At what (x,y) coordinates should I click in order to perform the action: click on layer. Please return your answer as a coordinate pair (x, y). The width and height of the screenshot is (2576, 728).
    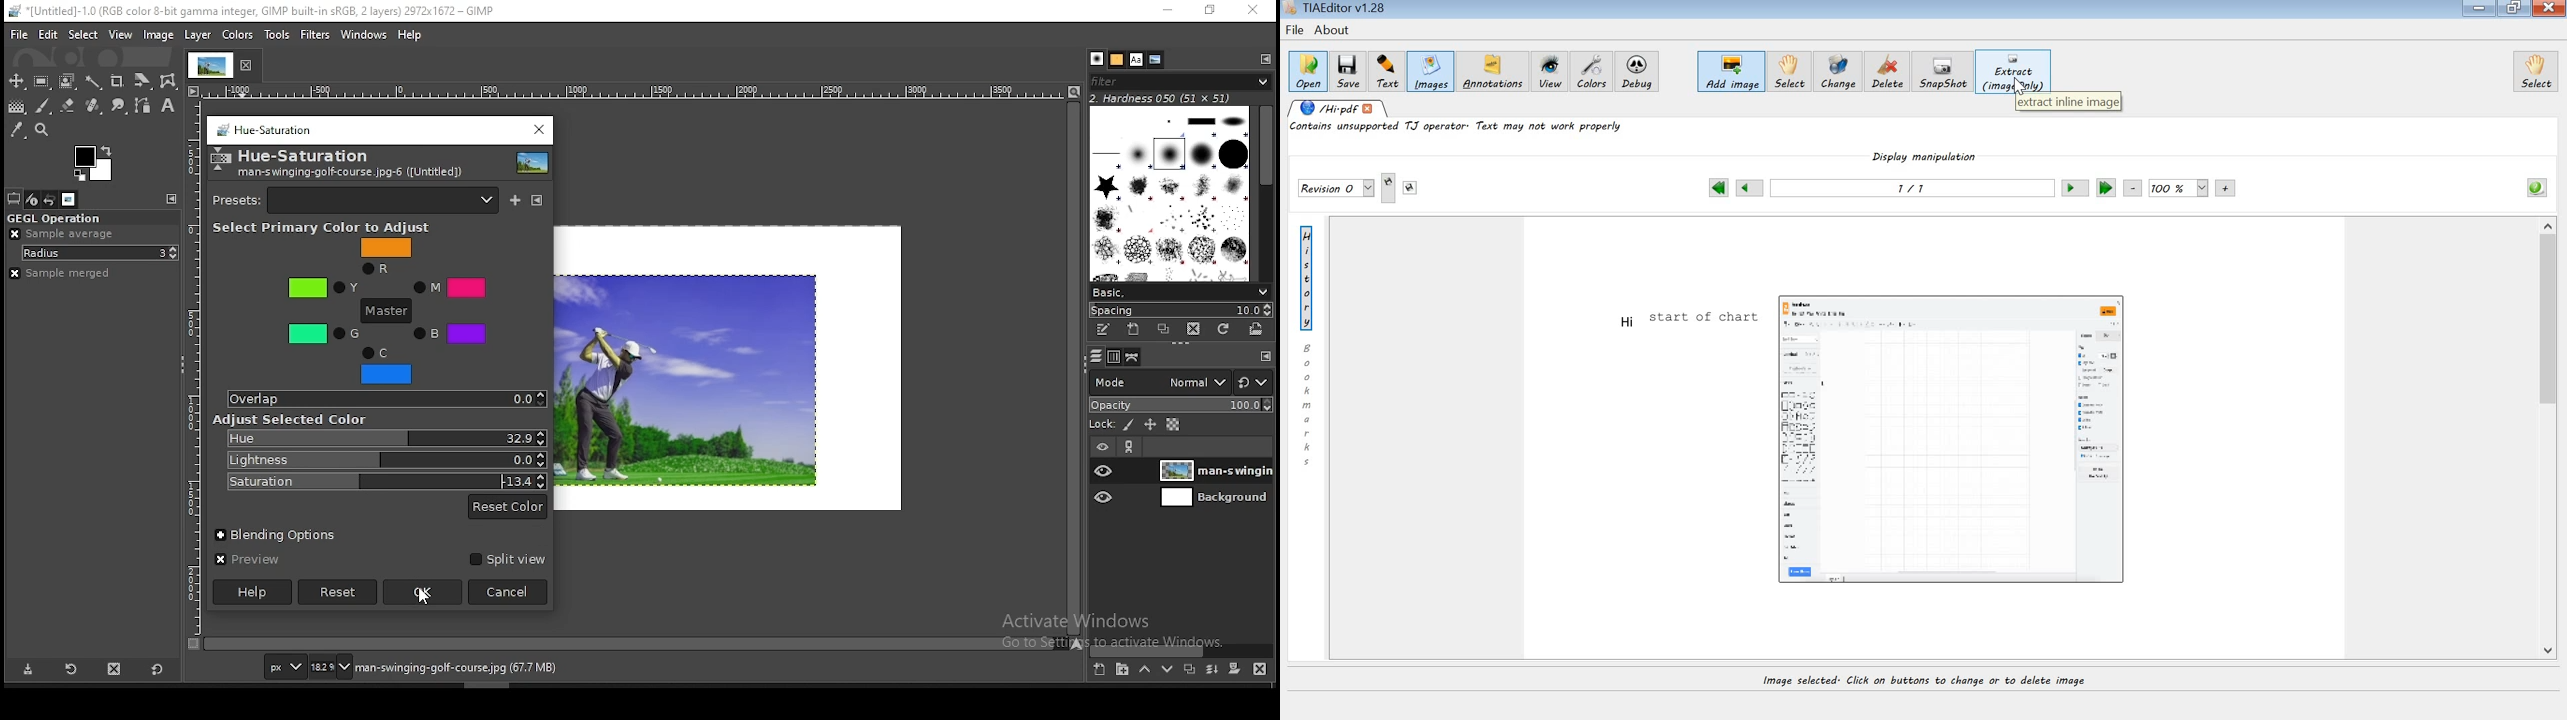
    Looking at the image, I should click on (195, 32).